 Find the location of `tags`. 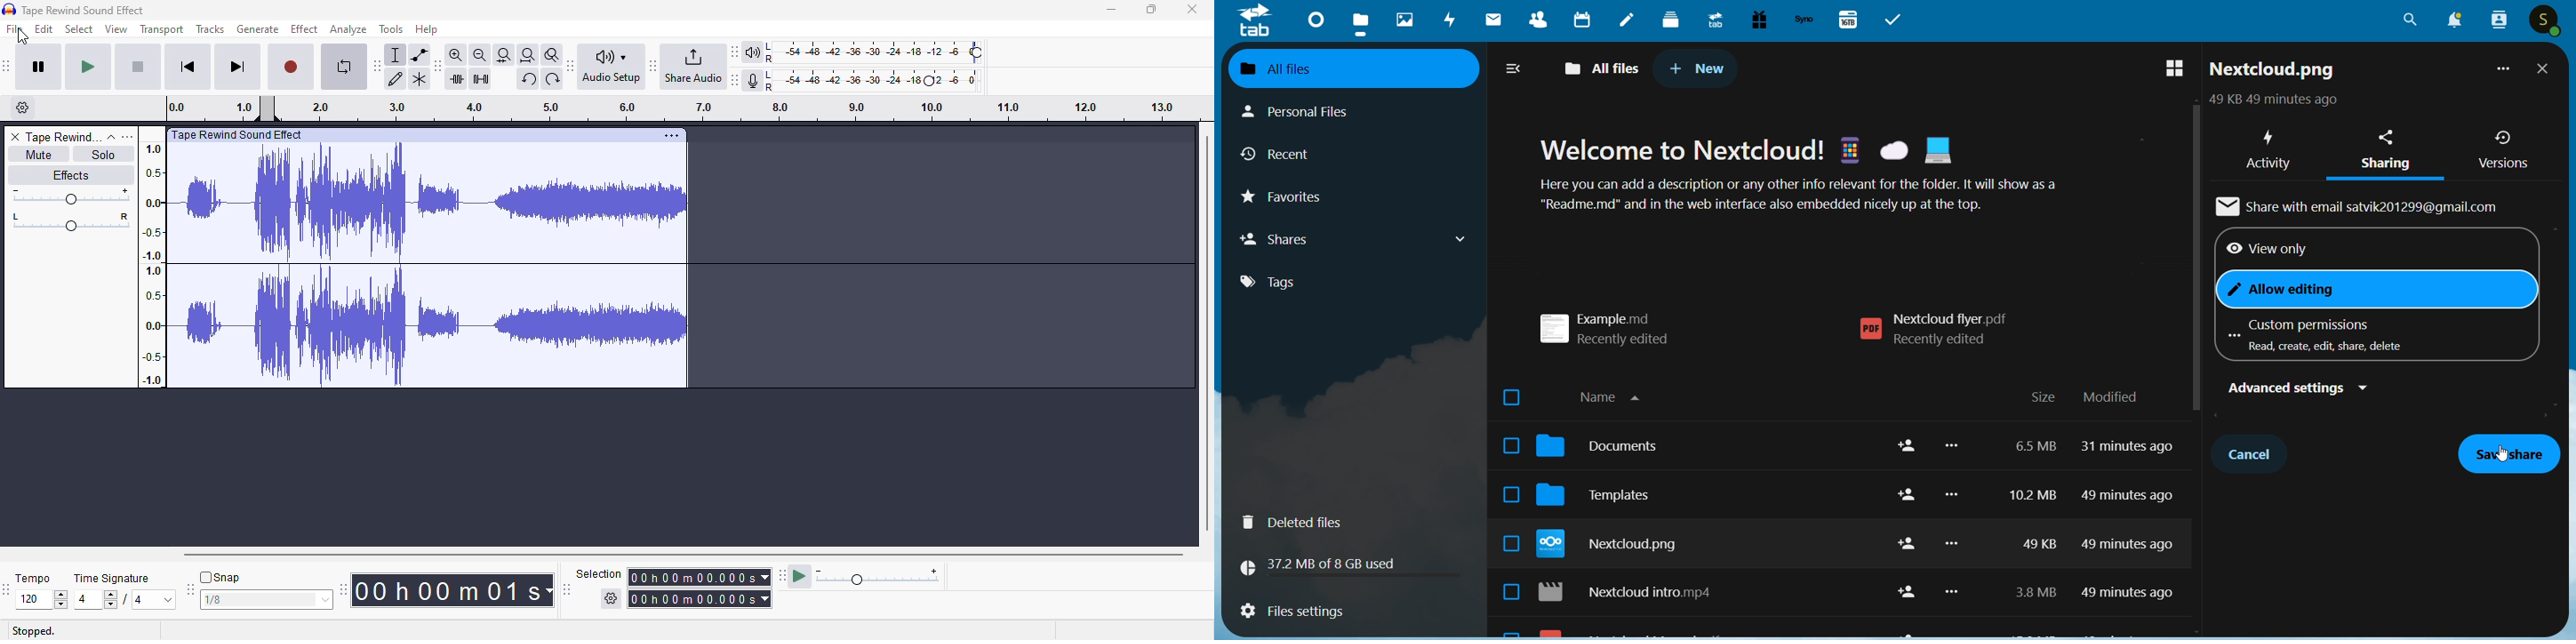

tags is located at coordinates (1281, 282).